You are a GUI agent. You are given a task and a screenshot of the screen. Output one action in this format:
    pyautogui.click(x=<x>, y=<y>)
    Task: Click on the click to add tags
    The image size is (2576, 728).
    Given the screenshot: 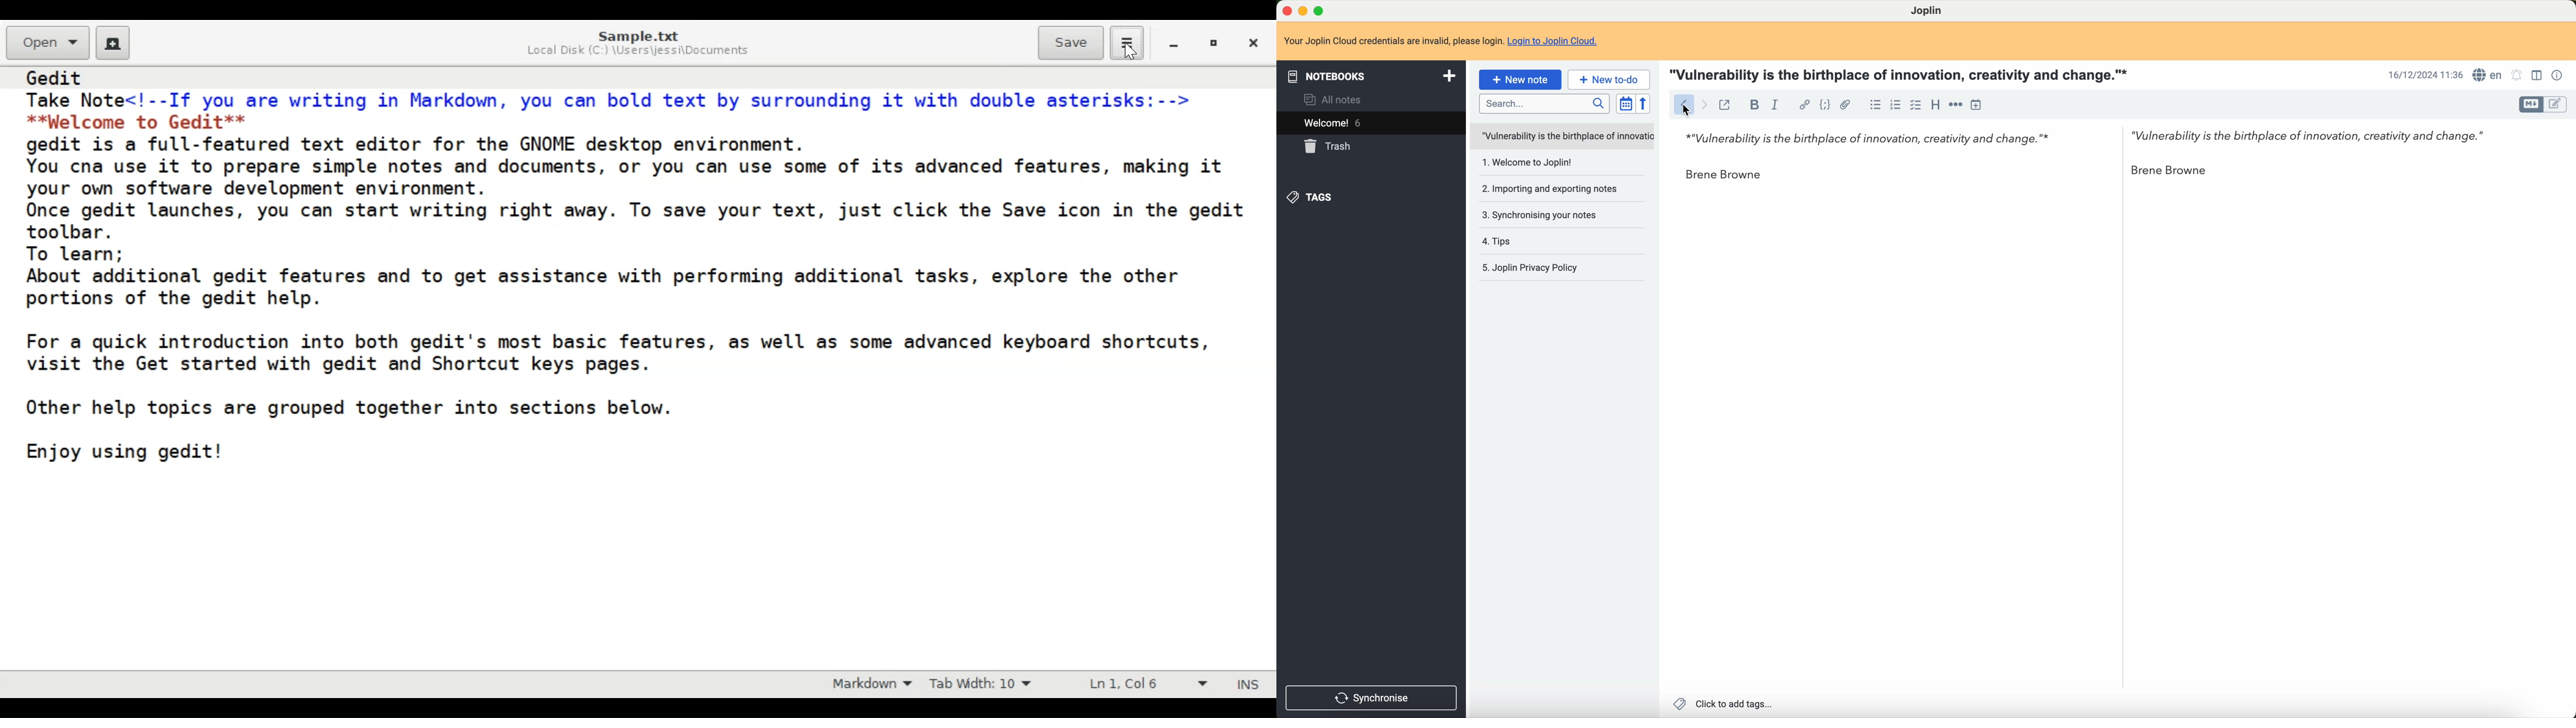 What is the action you would take?
    pyautogui.click(x=1725, y=705)
    